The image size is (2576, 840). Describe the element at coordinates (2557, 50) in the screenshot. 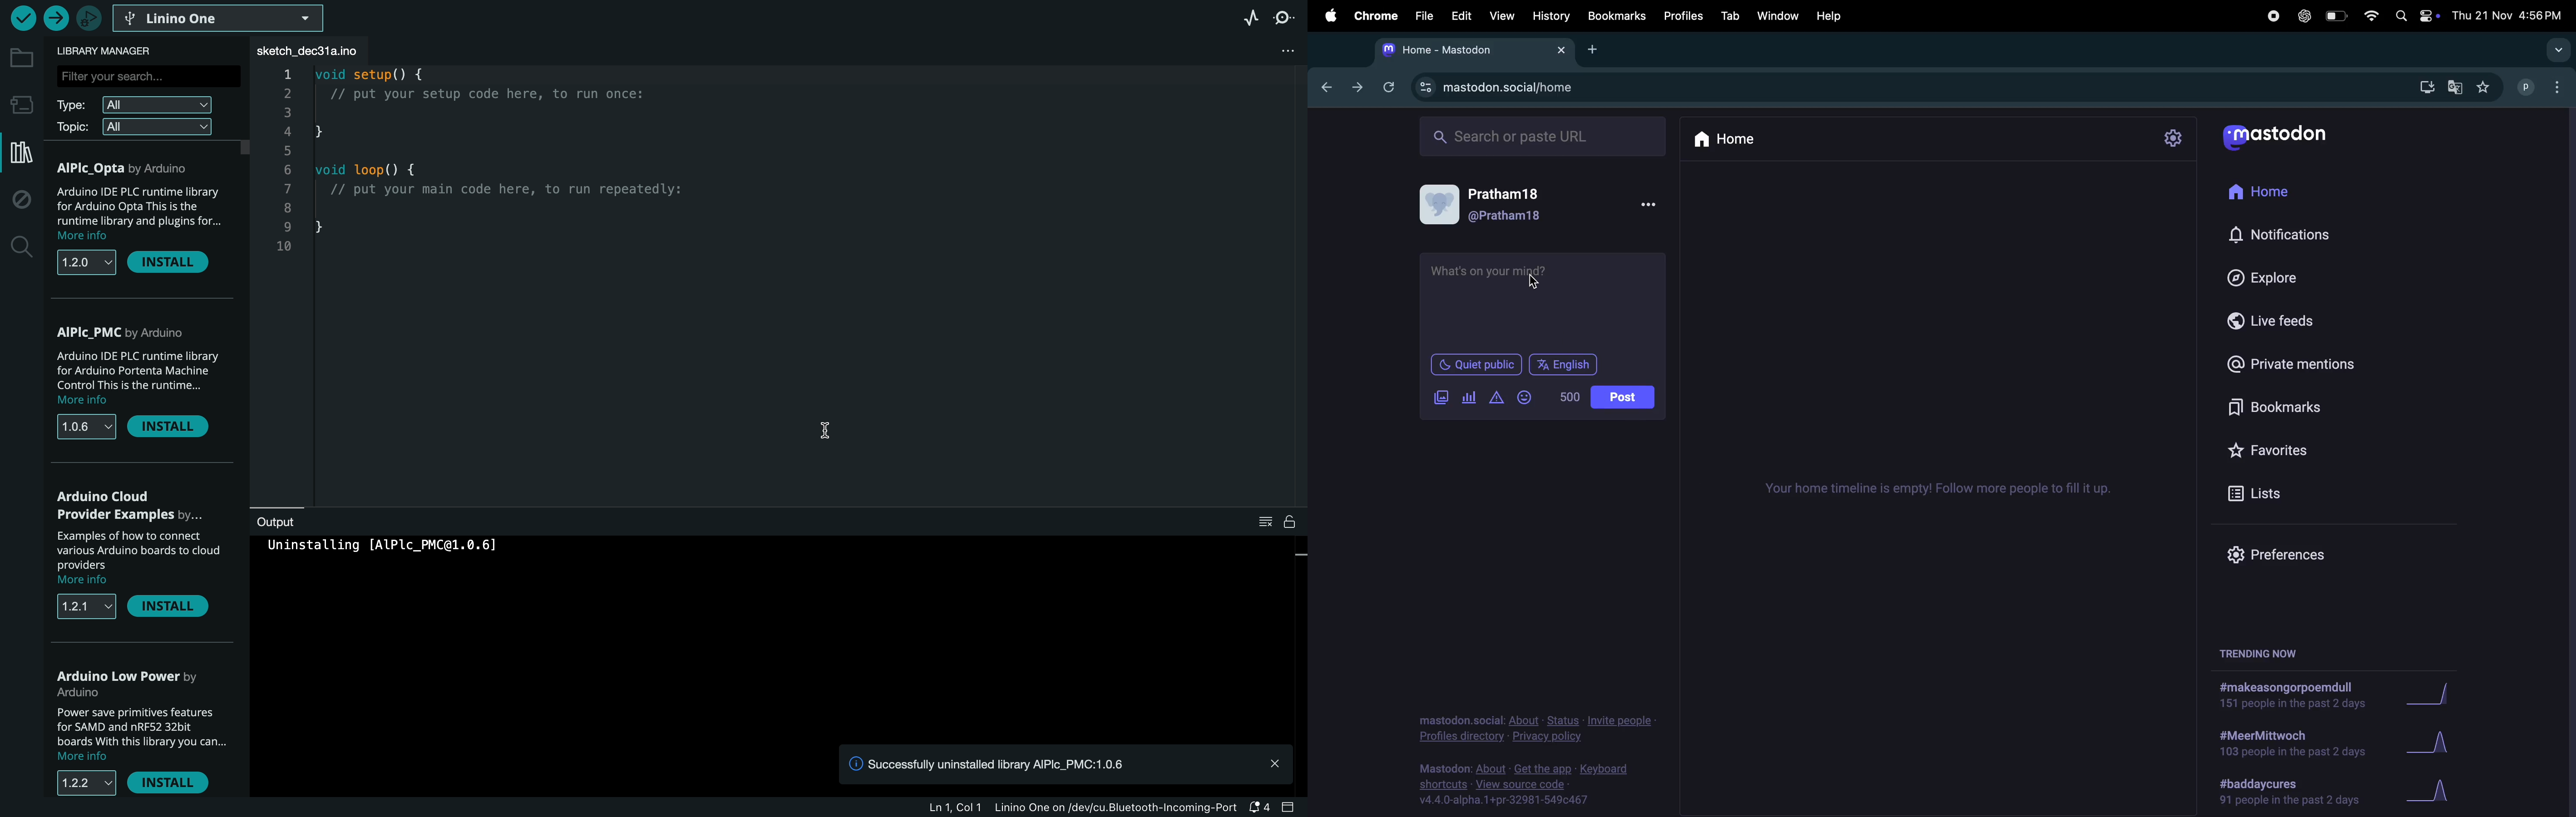

I see `search tabs` at that location.